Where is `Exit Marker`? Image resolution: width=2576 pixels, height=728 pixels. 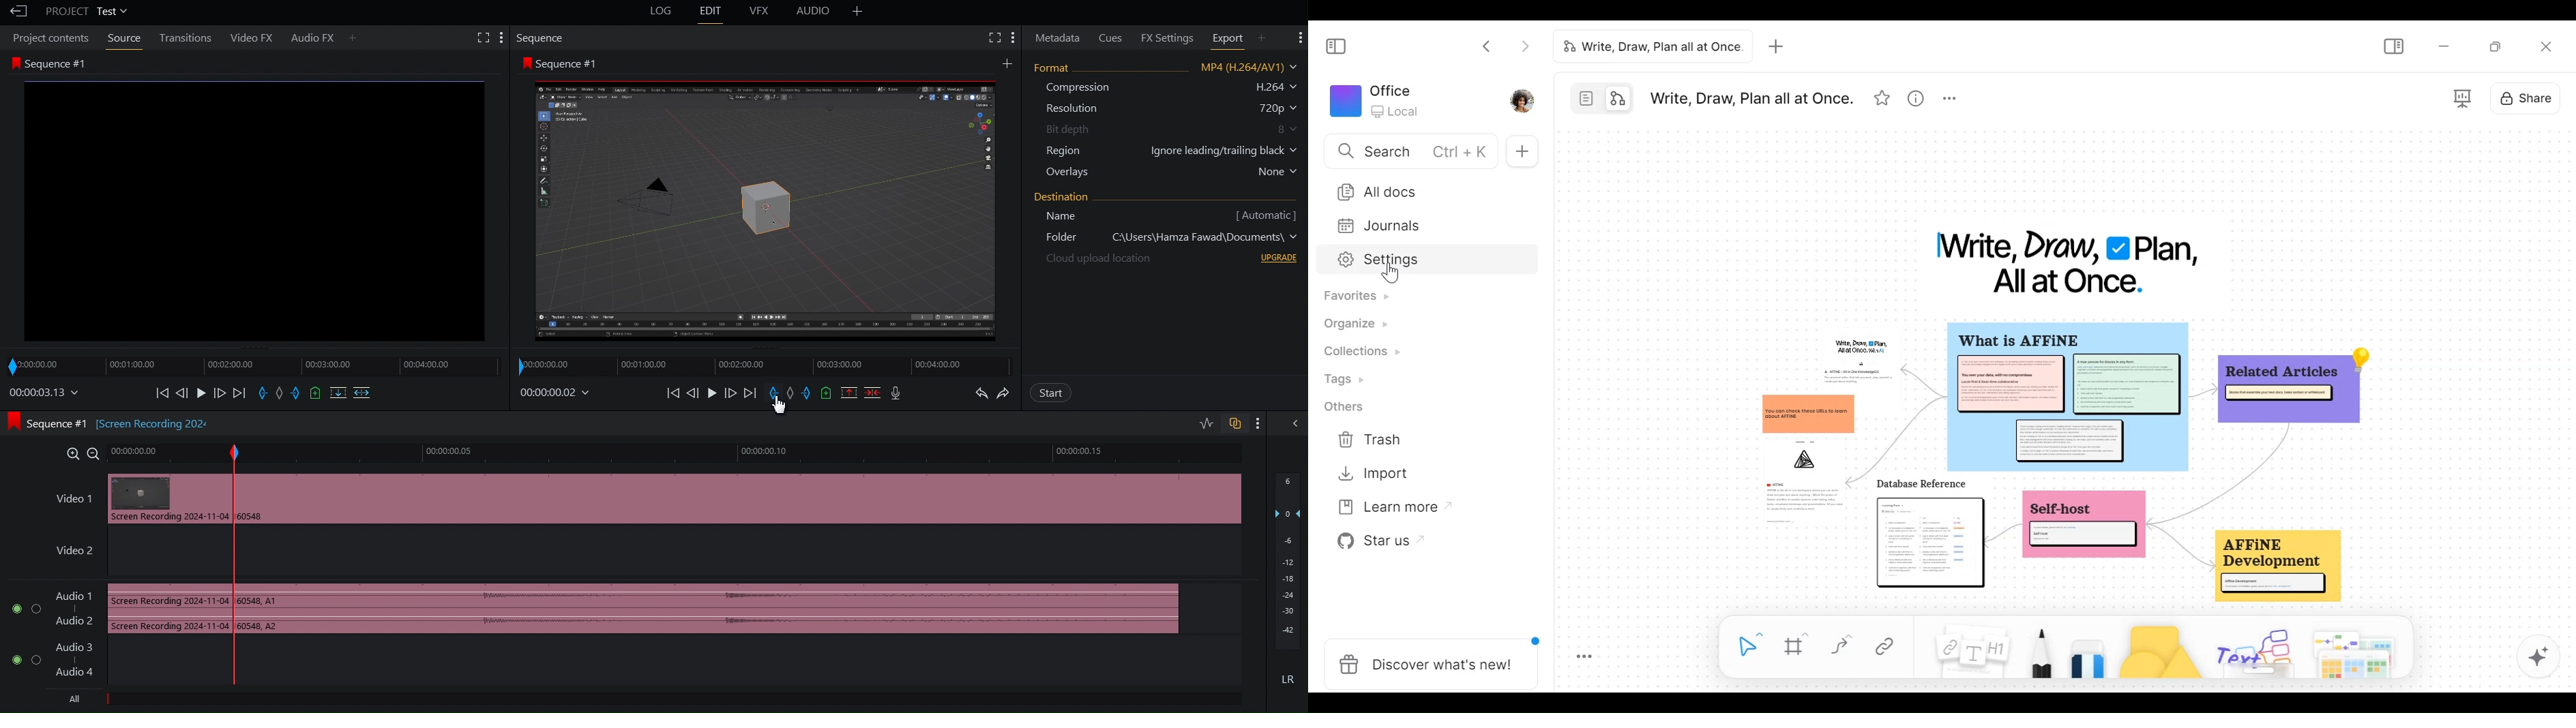
Exit Marker is located at coordinates (810, 393).